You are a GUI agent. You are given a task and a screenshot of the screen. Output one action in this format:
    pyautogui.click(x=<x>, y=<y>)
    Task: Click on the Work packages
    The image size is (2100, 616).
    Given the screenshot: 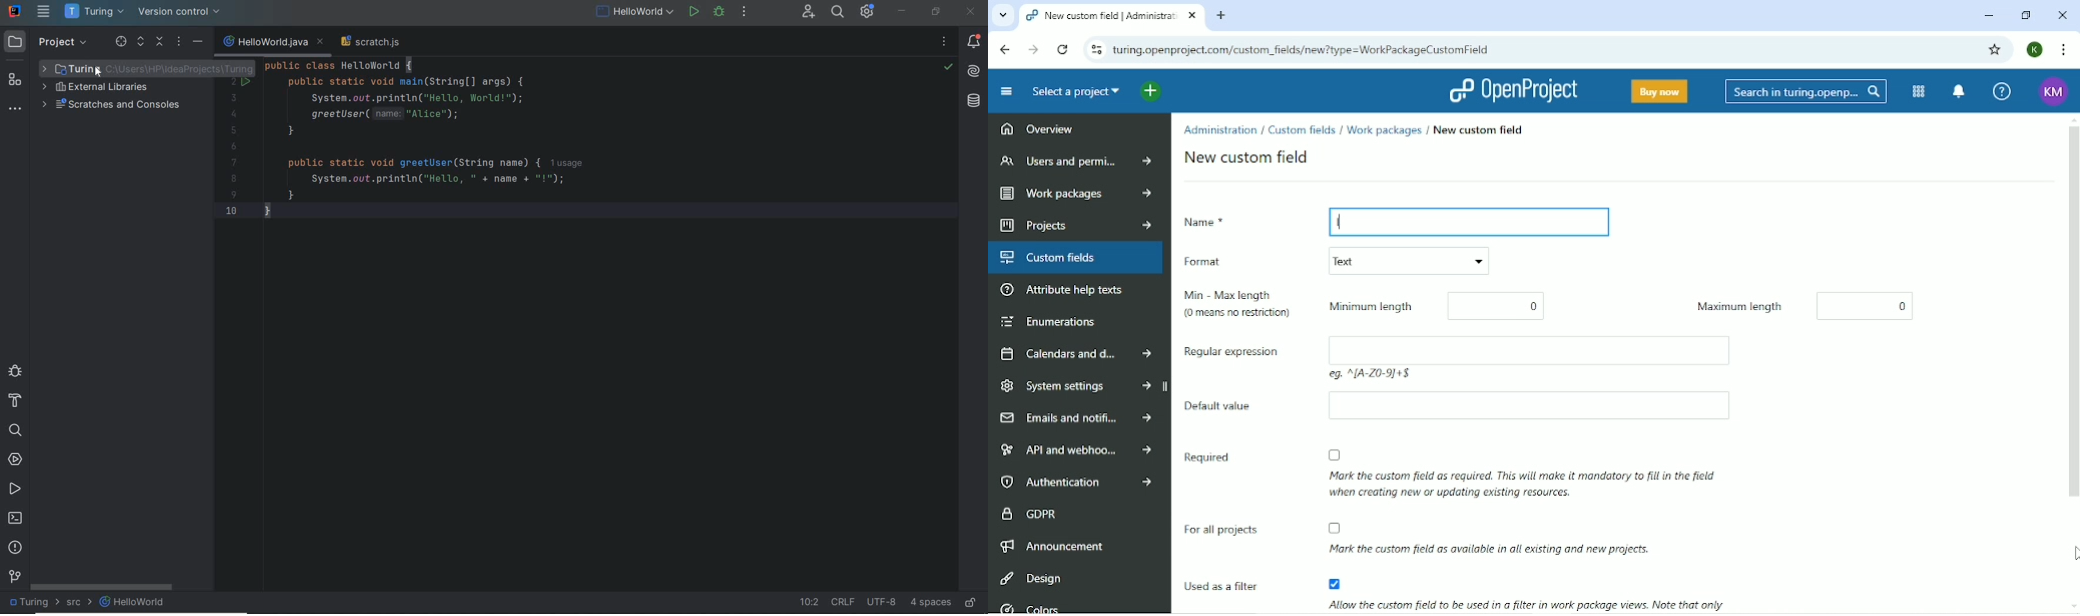 What is the action you would take?
    pyautogui.click(x=1073, y=195)
    